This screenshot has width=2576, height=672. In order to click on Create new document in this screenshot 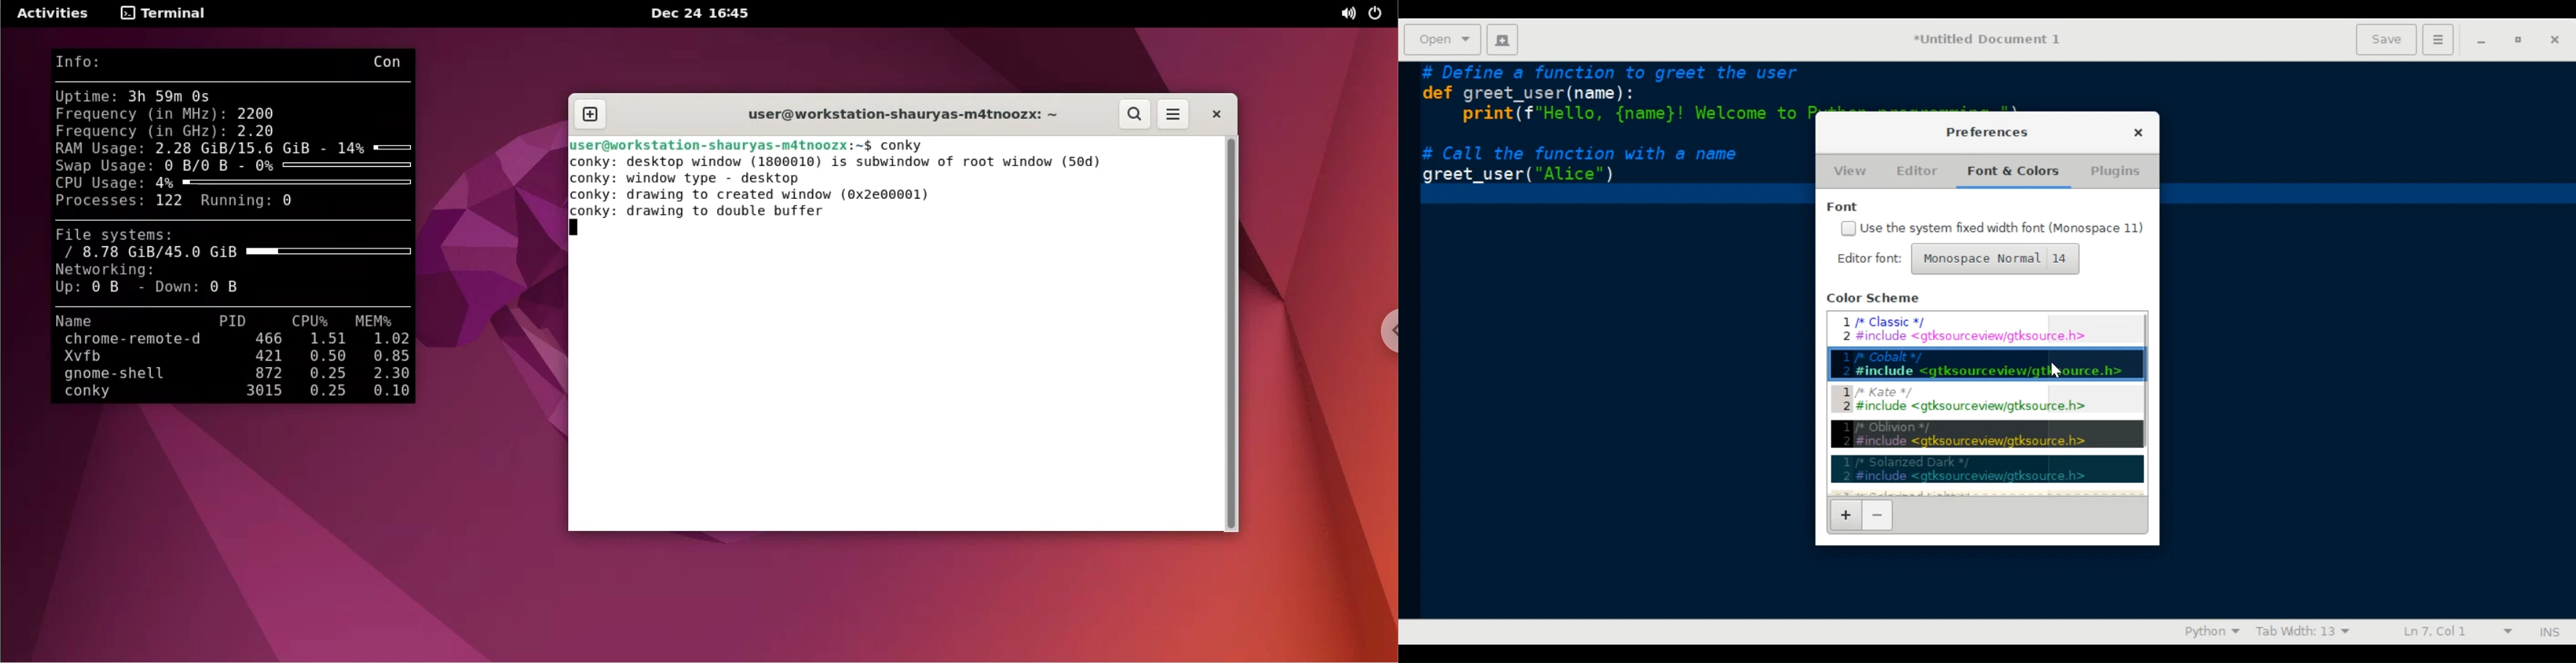, I will do `click(1502, 39)`.